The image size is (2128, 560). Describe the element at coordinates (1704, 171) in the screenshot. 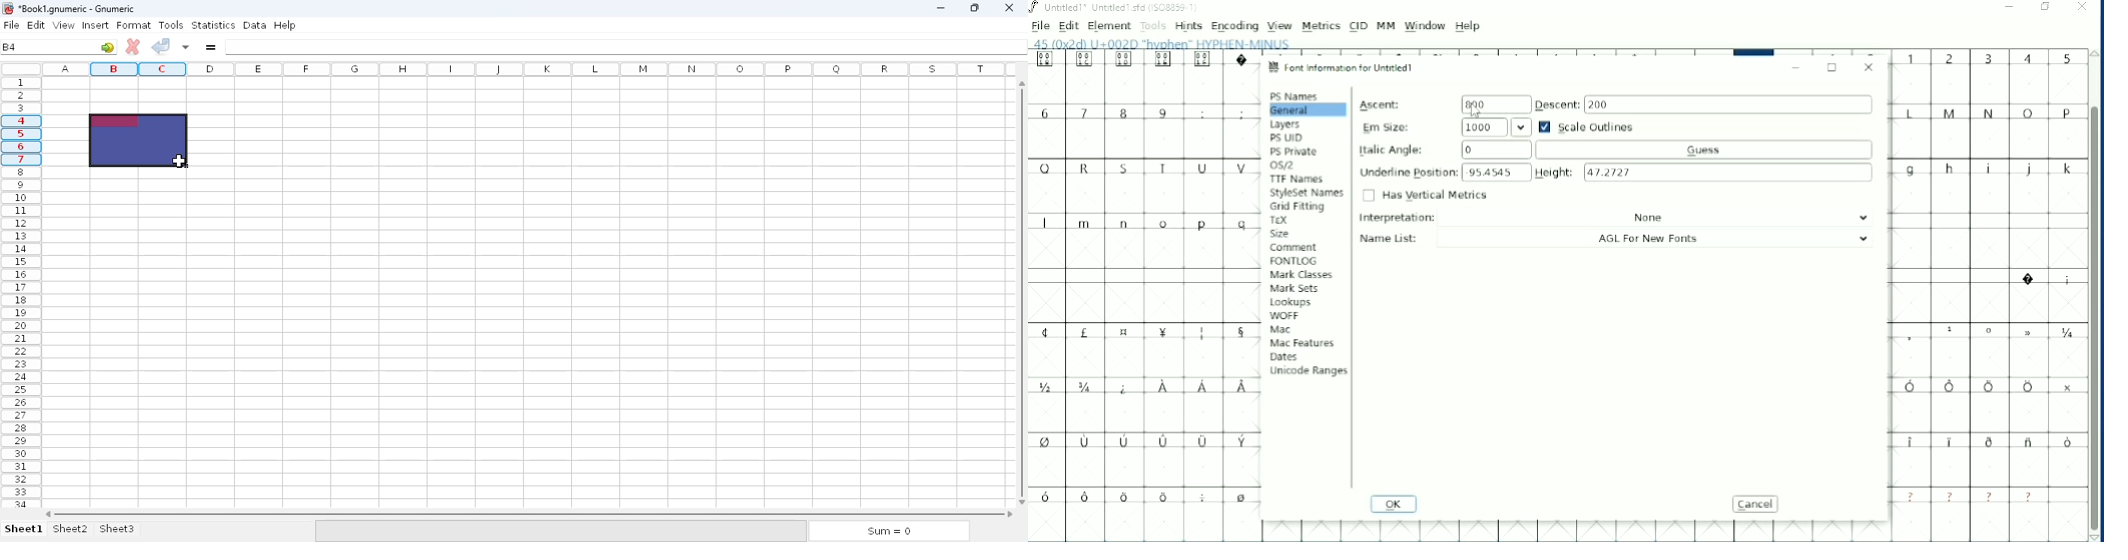

I see `Height` at that location.